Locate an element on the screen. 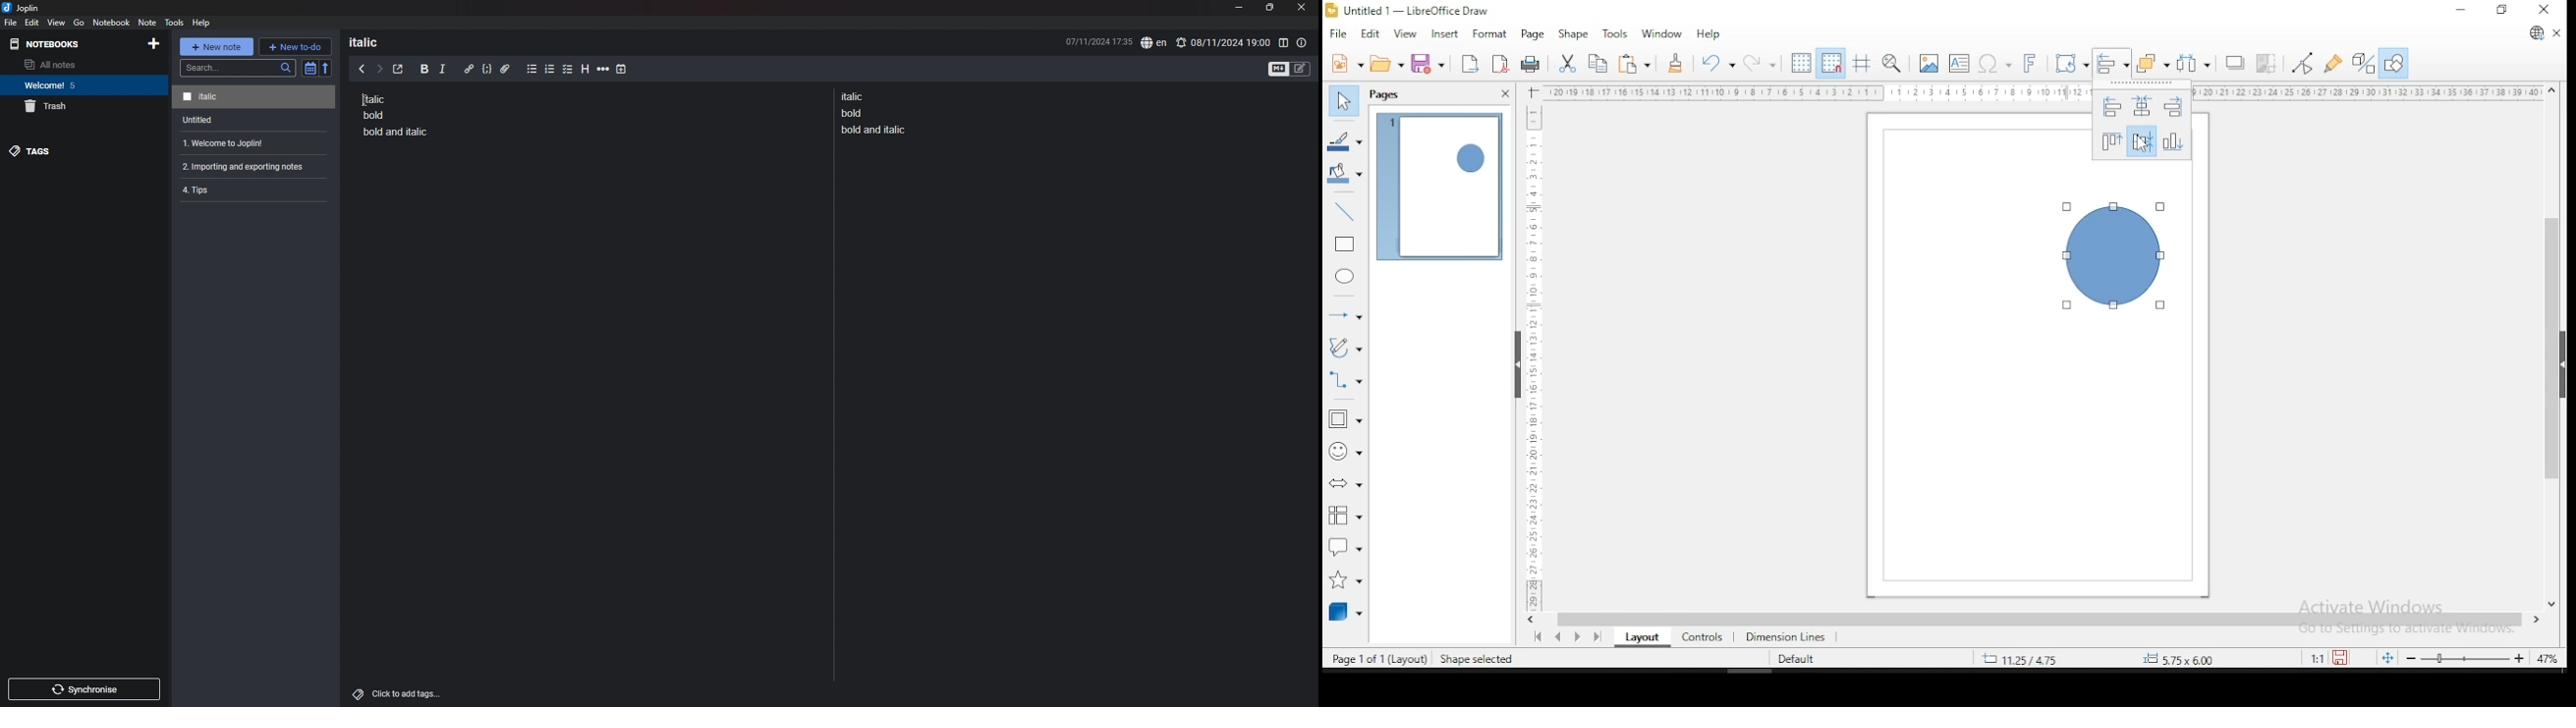 This screenshot has height=728, width=2576. zoom level is located at coordinates (2548, 661).